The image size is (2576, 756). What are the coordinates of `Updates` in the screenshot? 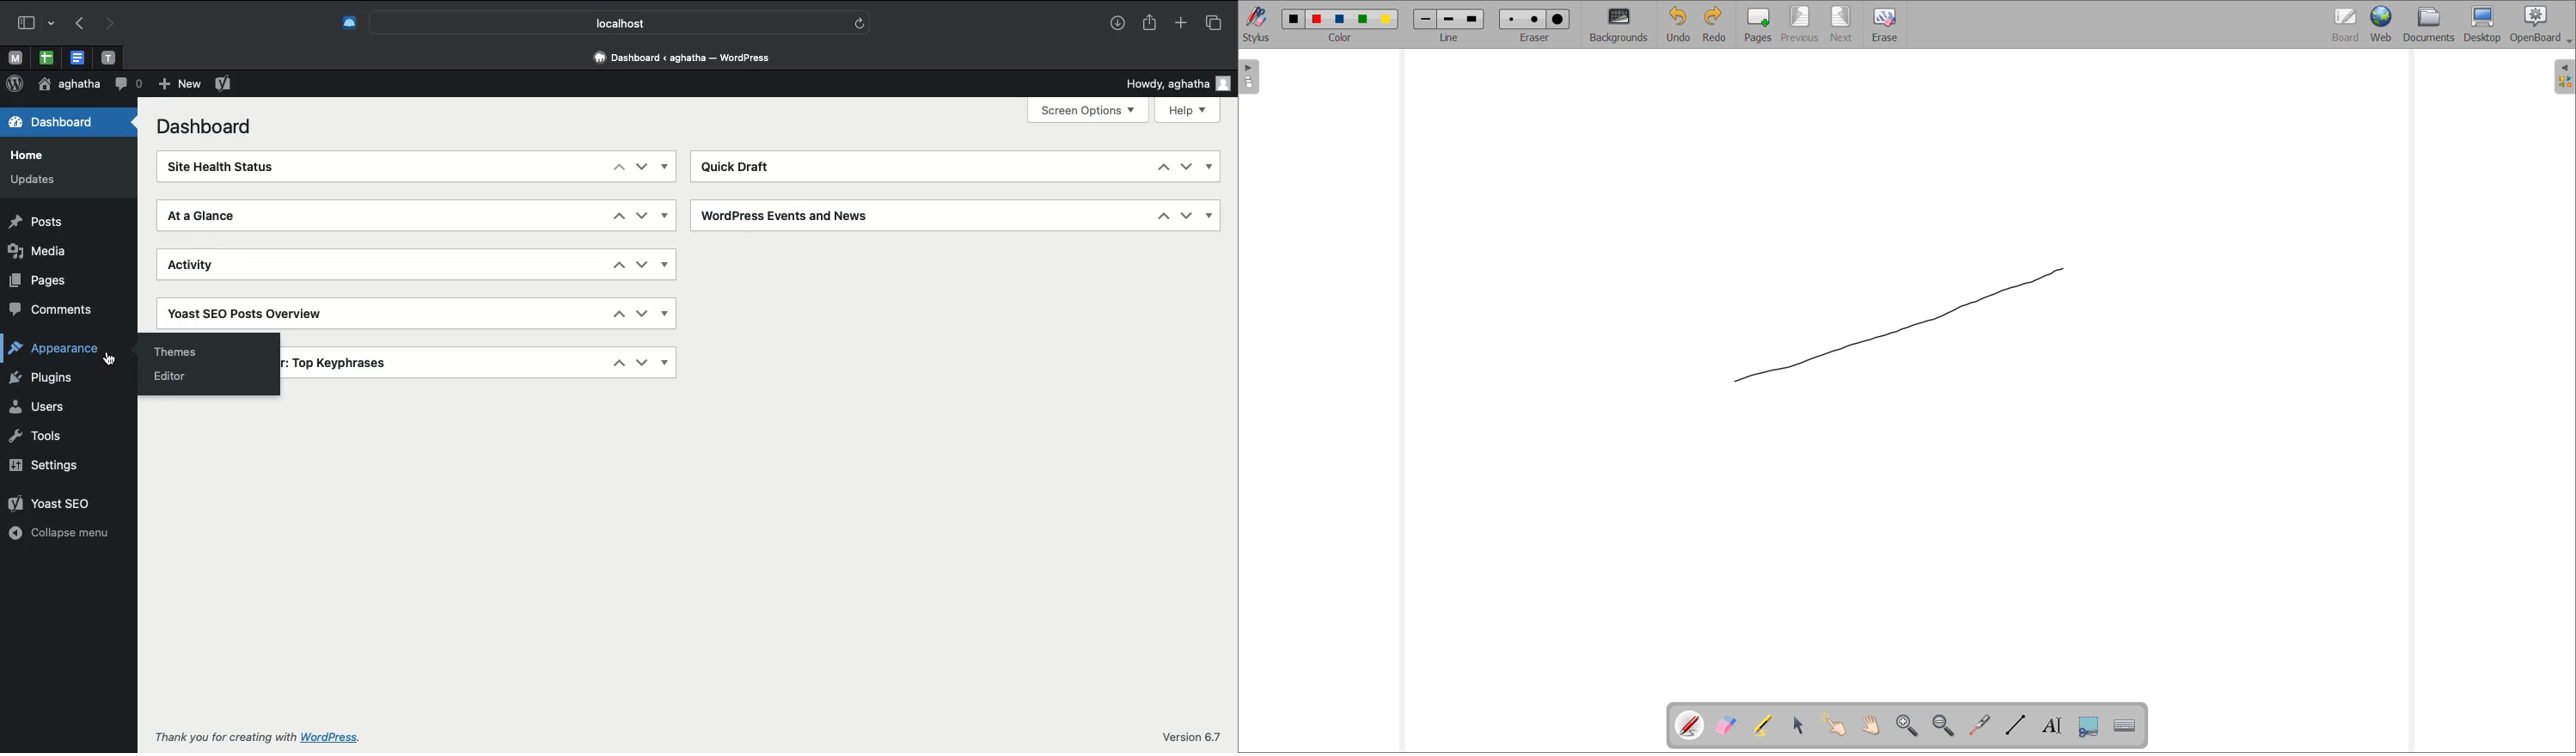 It's located at (42, 180).